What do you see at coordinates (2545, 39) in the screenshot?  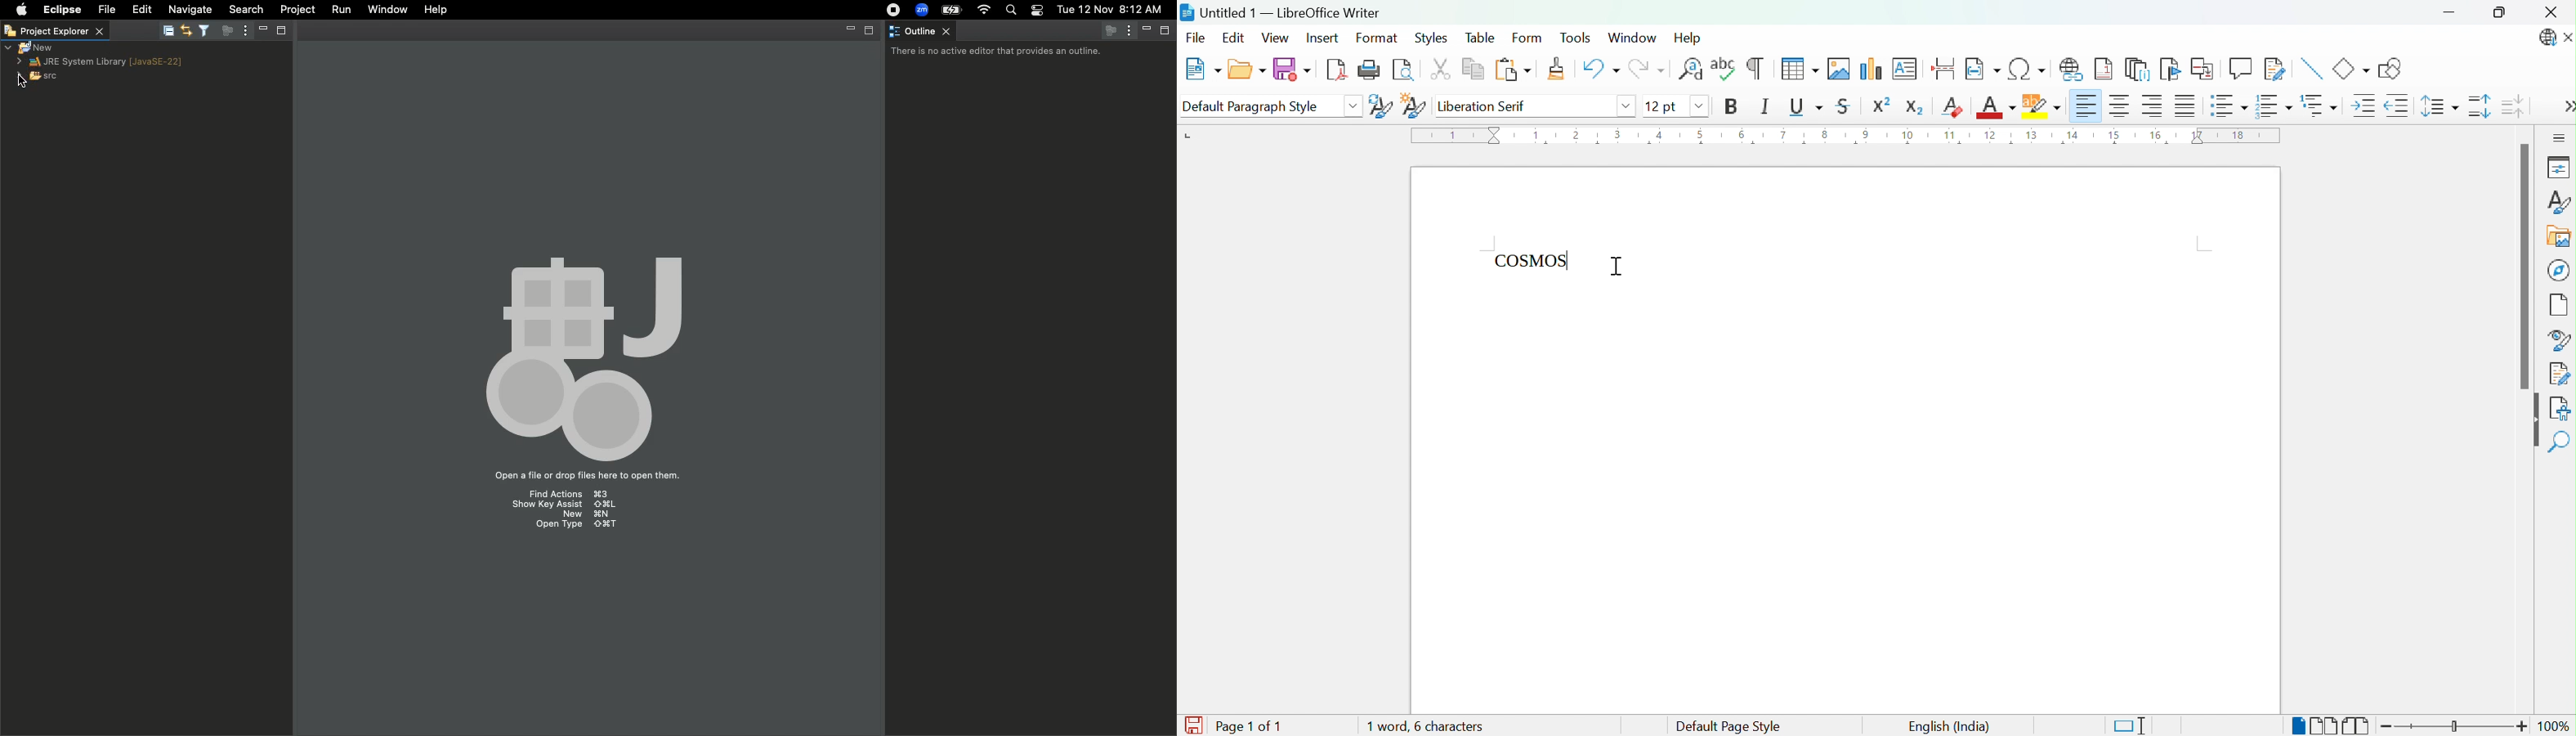 I see `LibreOffice Update Available` at bounding box center [2545, 39].